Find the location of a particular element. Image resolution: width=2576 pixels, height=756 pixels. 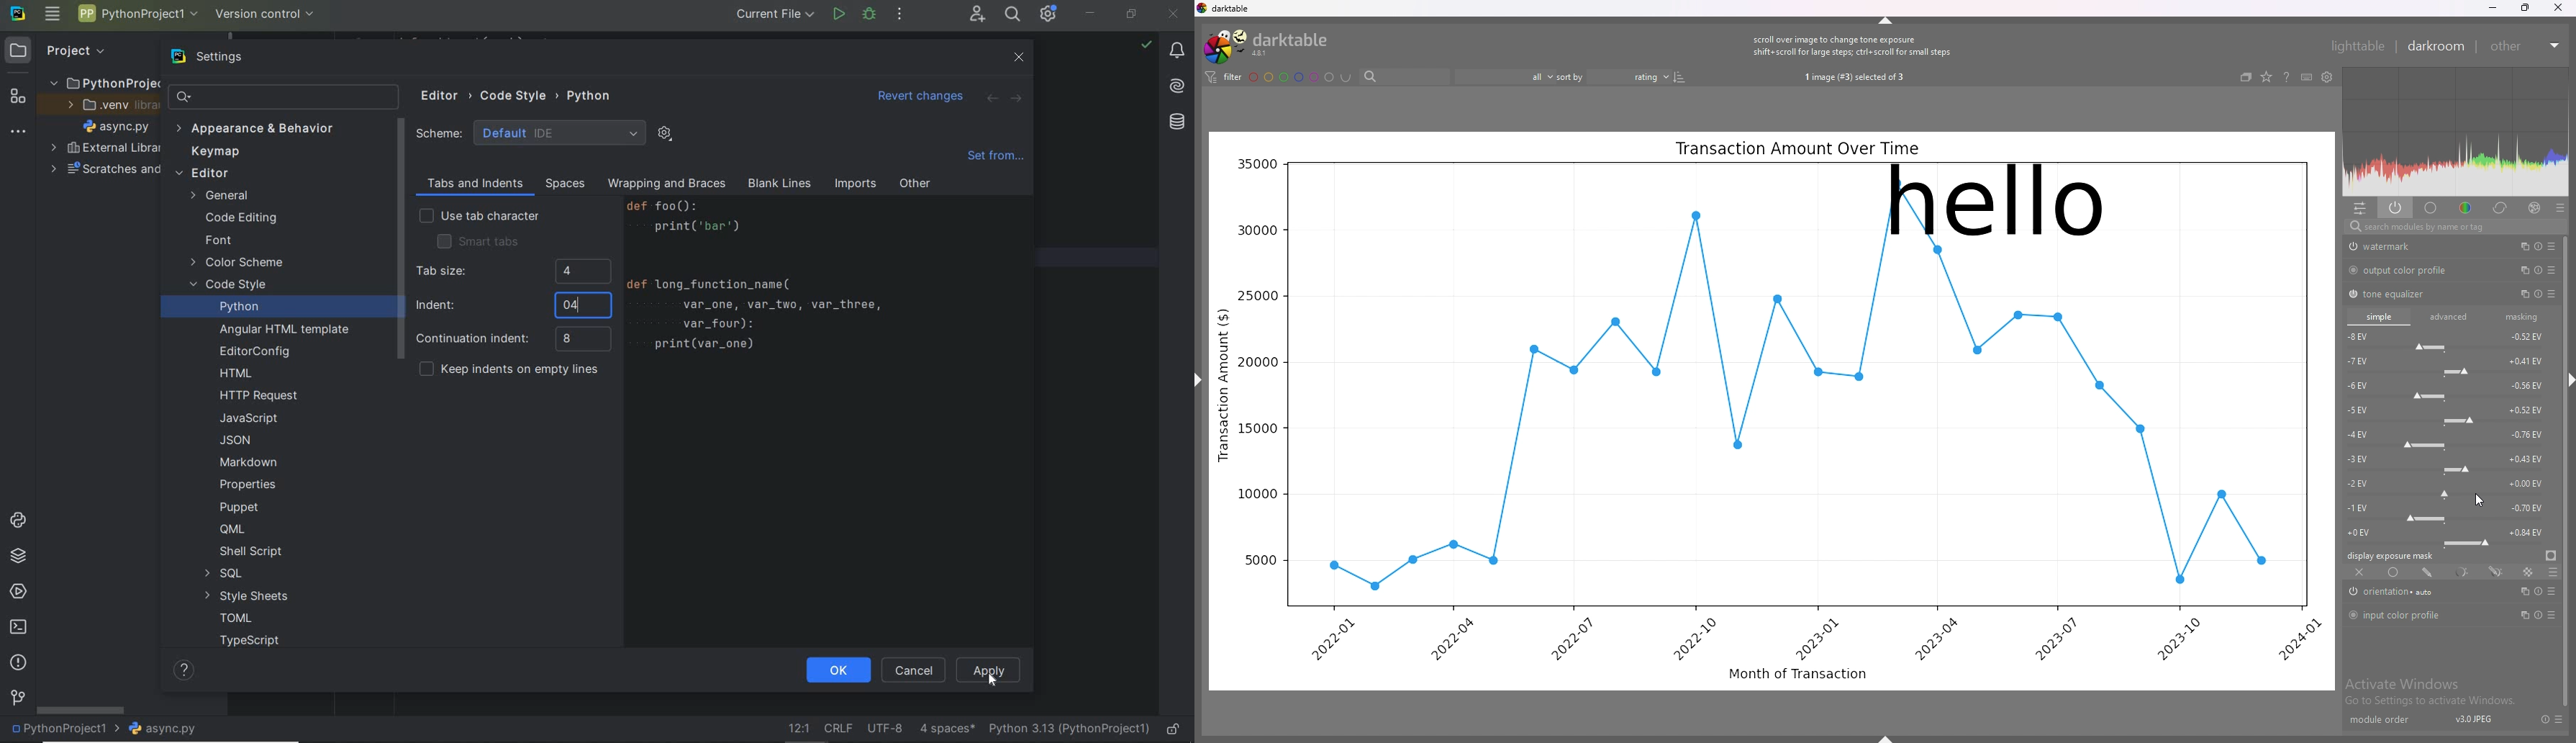

hello is located at coordinates (1996, 201).